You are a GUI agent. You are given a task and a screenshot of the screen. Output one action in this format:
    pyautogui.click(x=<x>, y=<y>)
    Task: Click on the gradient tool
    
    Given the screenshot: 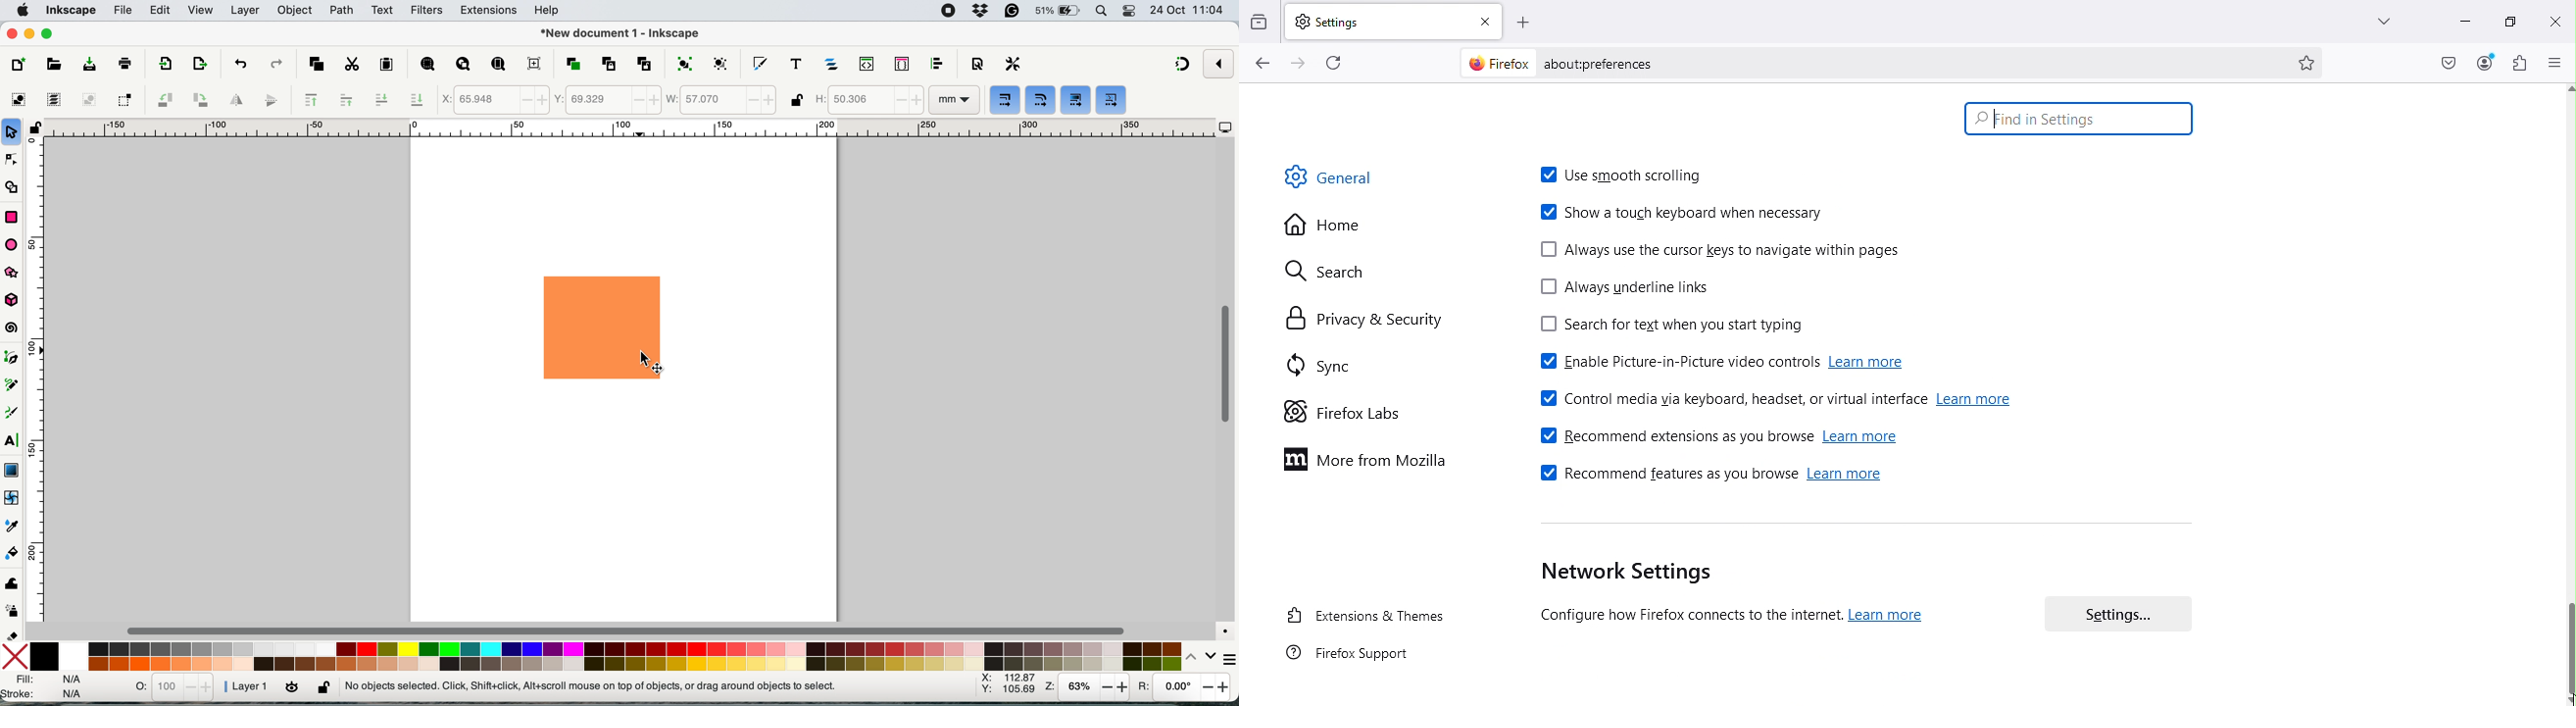 What is the action you would take?
    pyautogui.click(x=11, y=468)
    